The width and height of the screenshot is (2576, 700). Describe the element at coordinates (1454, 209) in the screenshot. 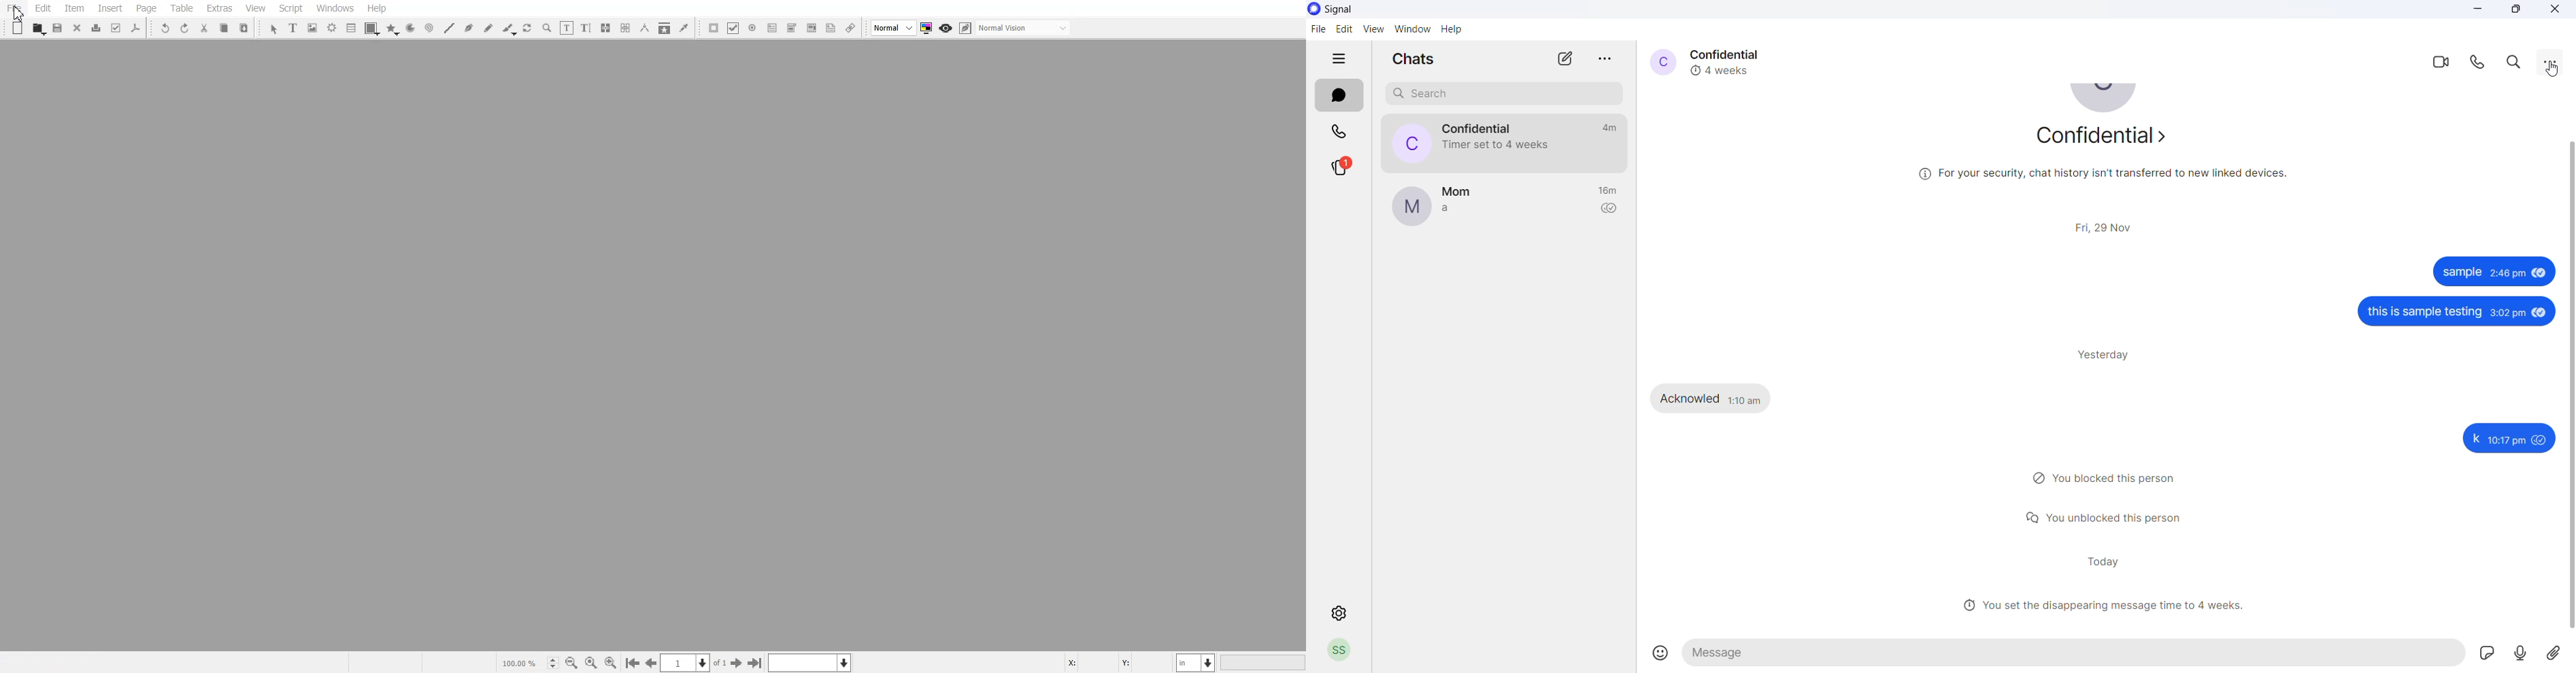

I see `last message` at that location.